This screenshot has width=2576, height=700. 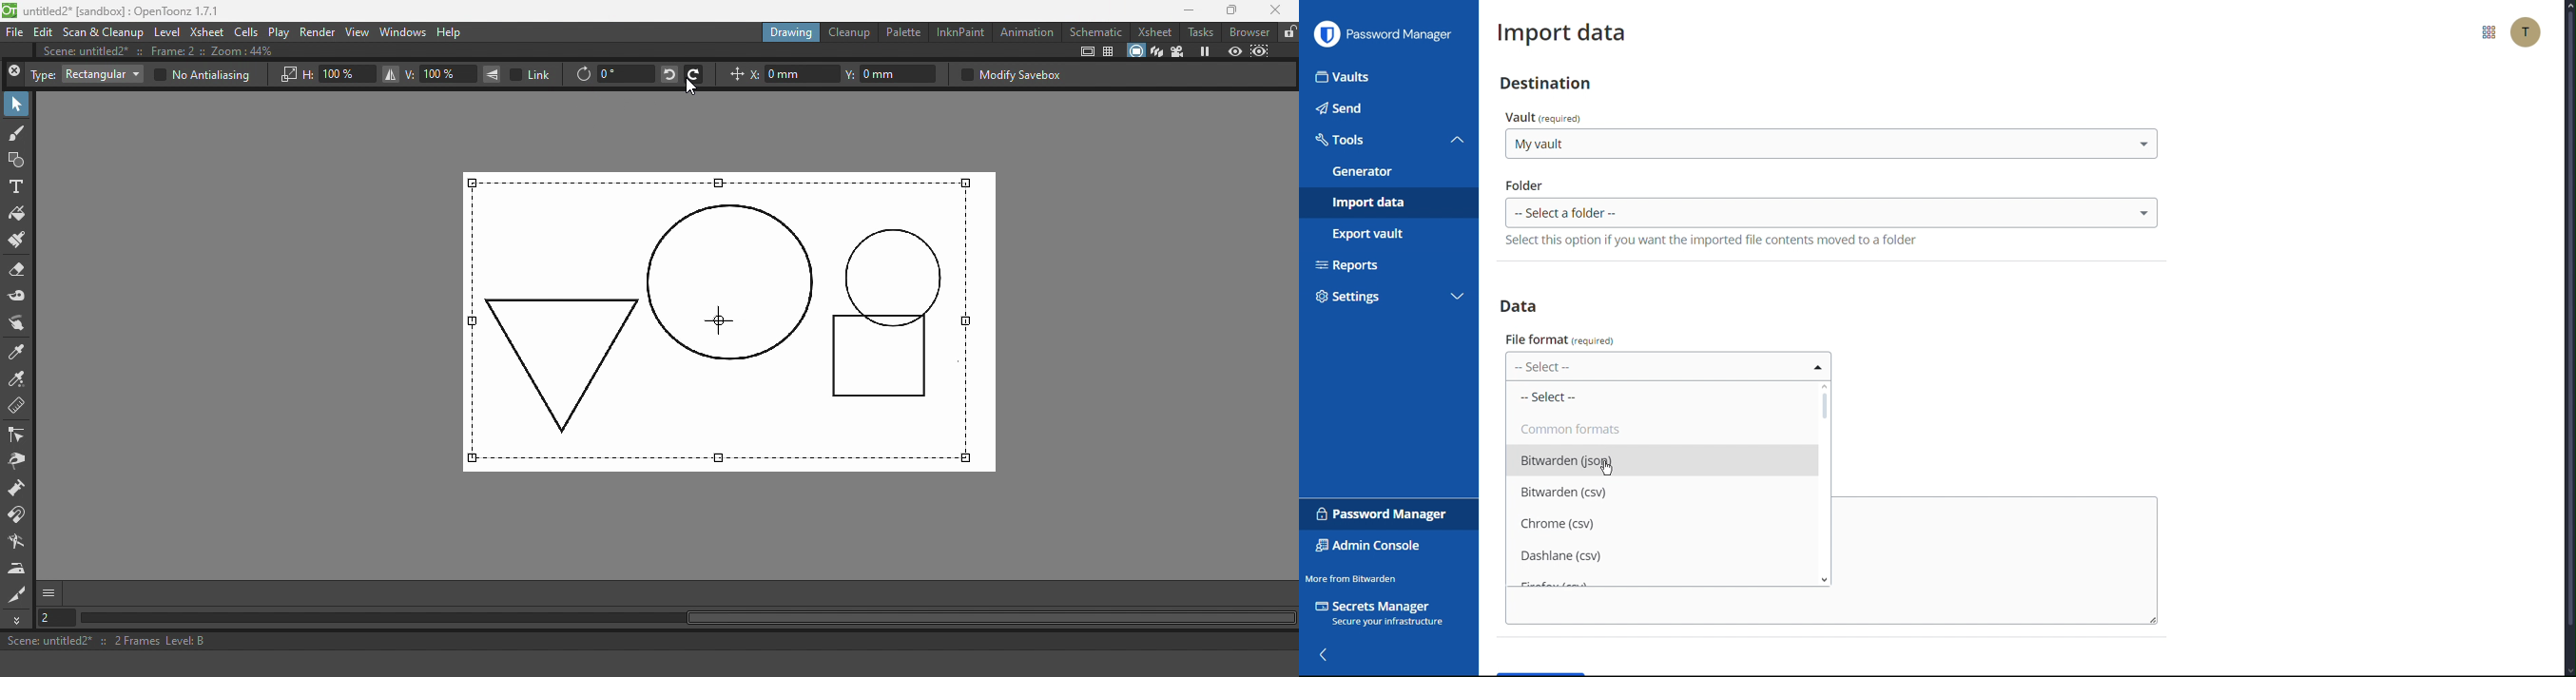 What do you see at coordinates (1369, 547) in the screenshot?
I see `Admin Console` at bounding box center [1369, 547].